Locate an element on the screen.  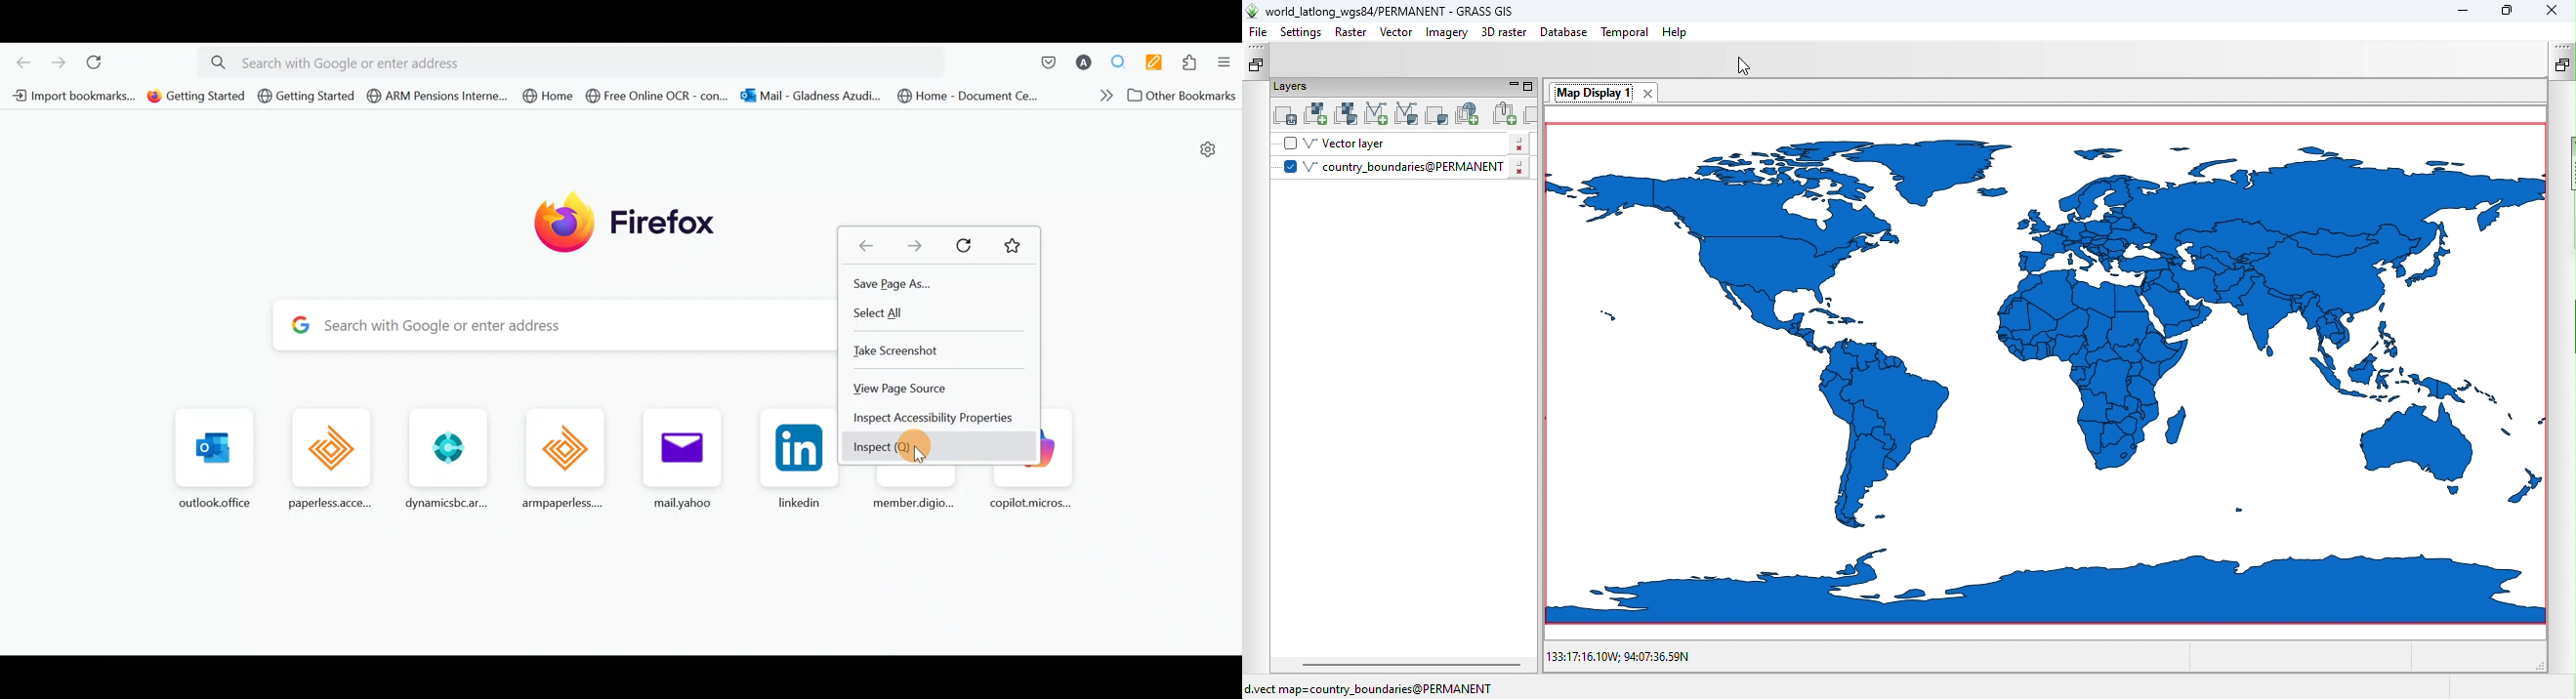
Bookmark 8 is located at coordinates (973, 96).